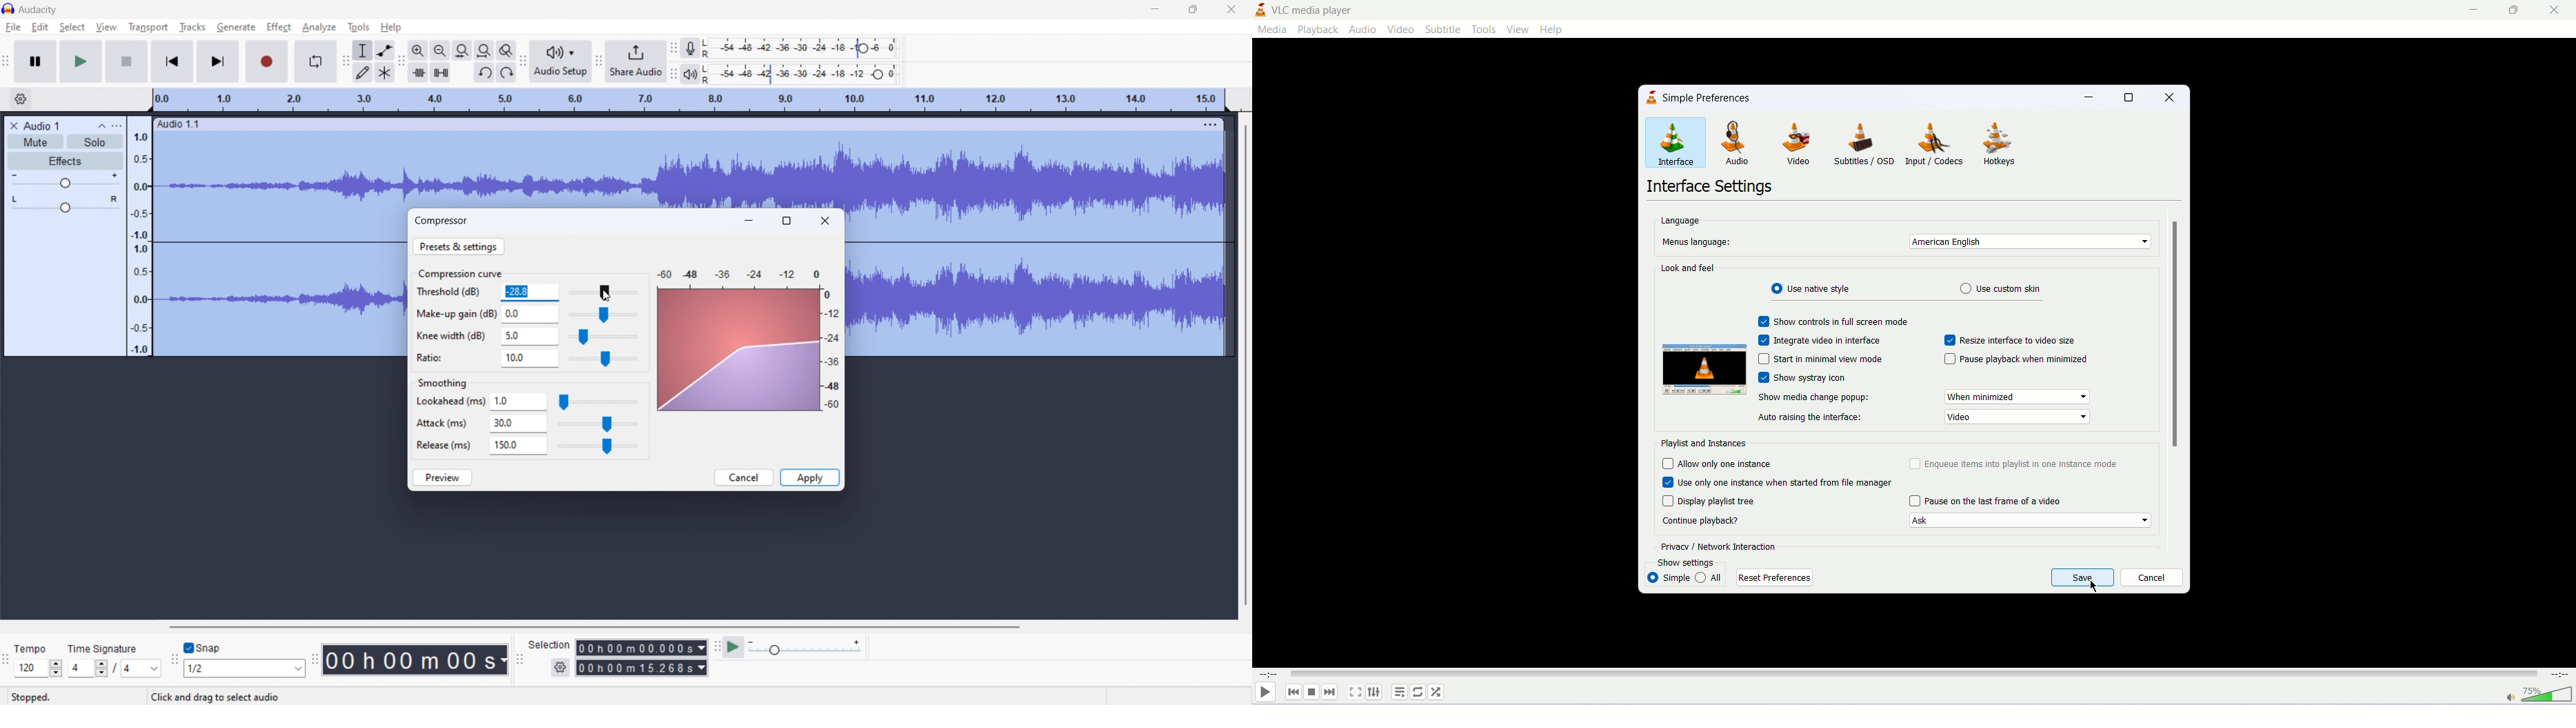  What do you see at coordinates (1329, 692) in the screenshot?
I see `next` at bounding box center [1329, 692].